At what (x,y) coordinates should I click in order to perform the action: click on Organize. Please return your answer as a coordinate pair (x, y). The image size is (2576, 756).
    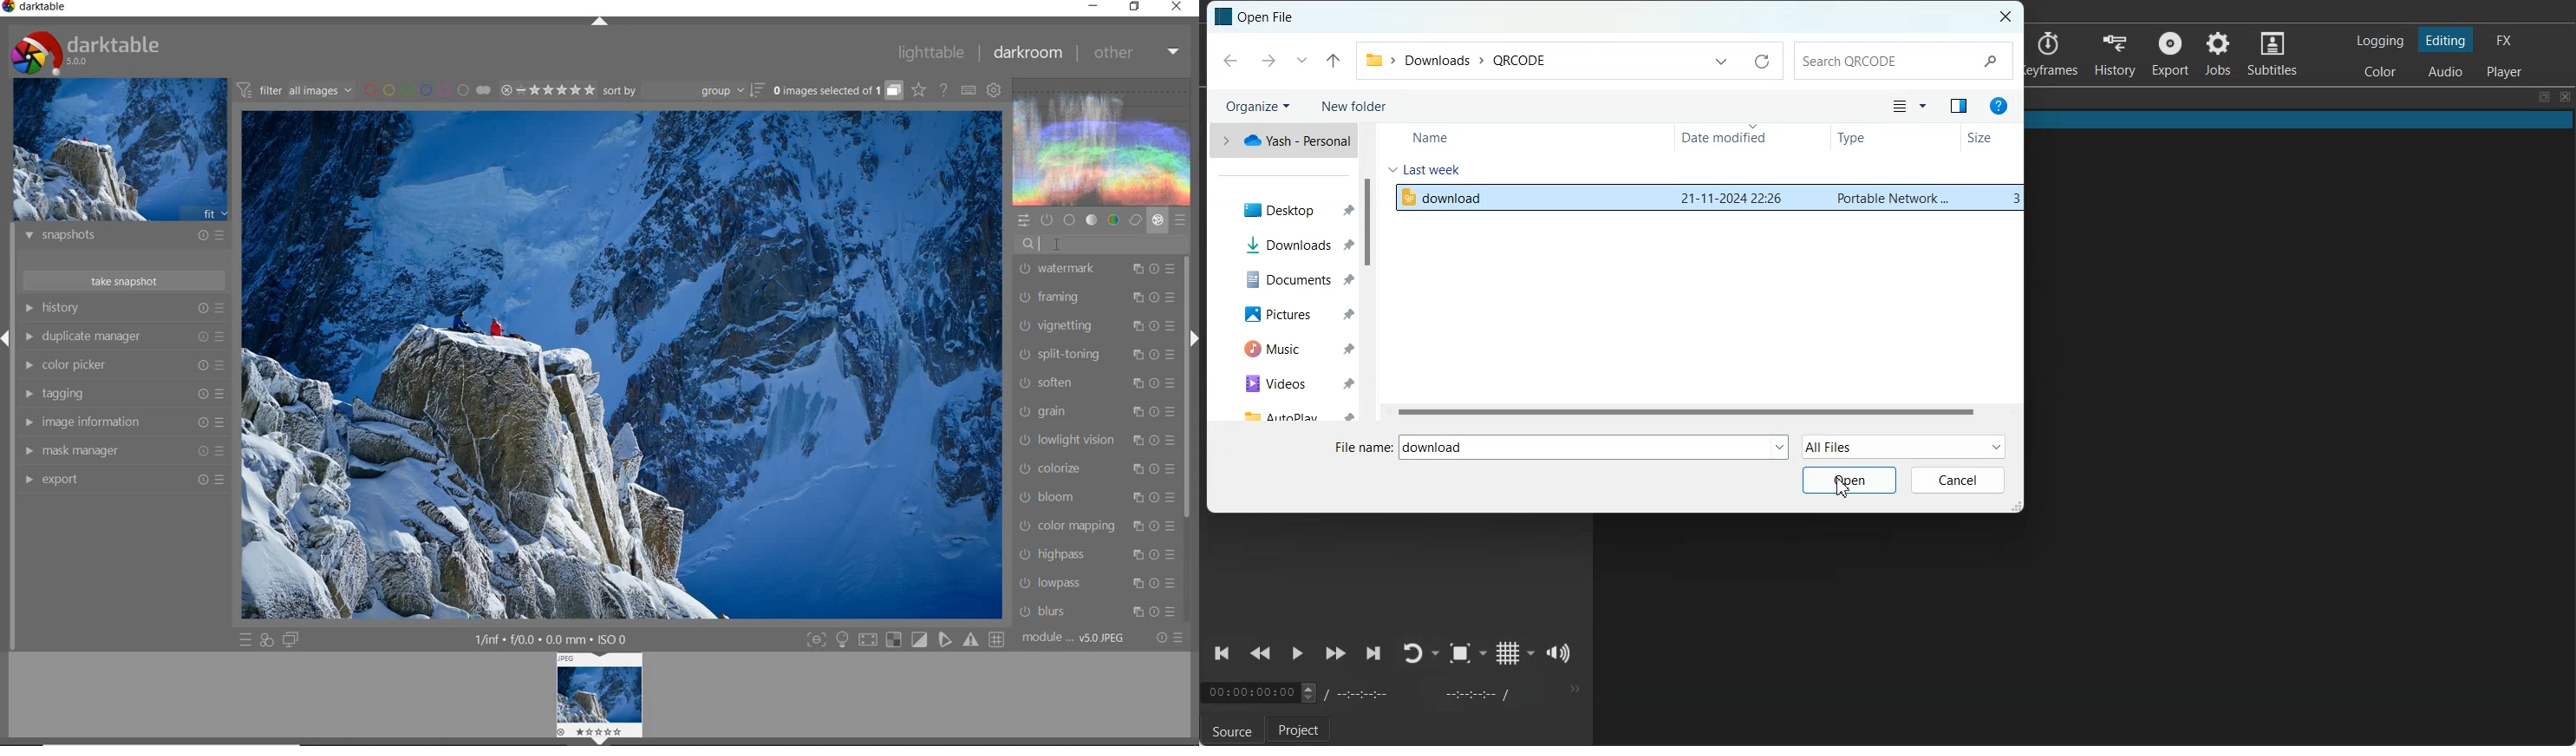
    Looking at the image, I should click on (1256, 106).